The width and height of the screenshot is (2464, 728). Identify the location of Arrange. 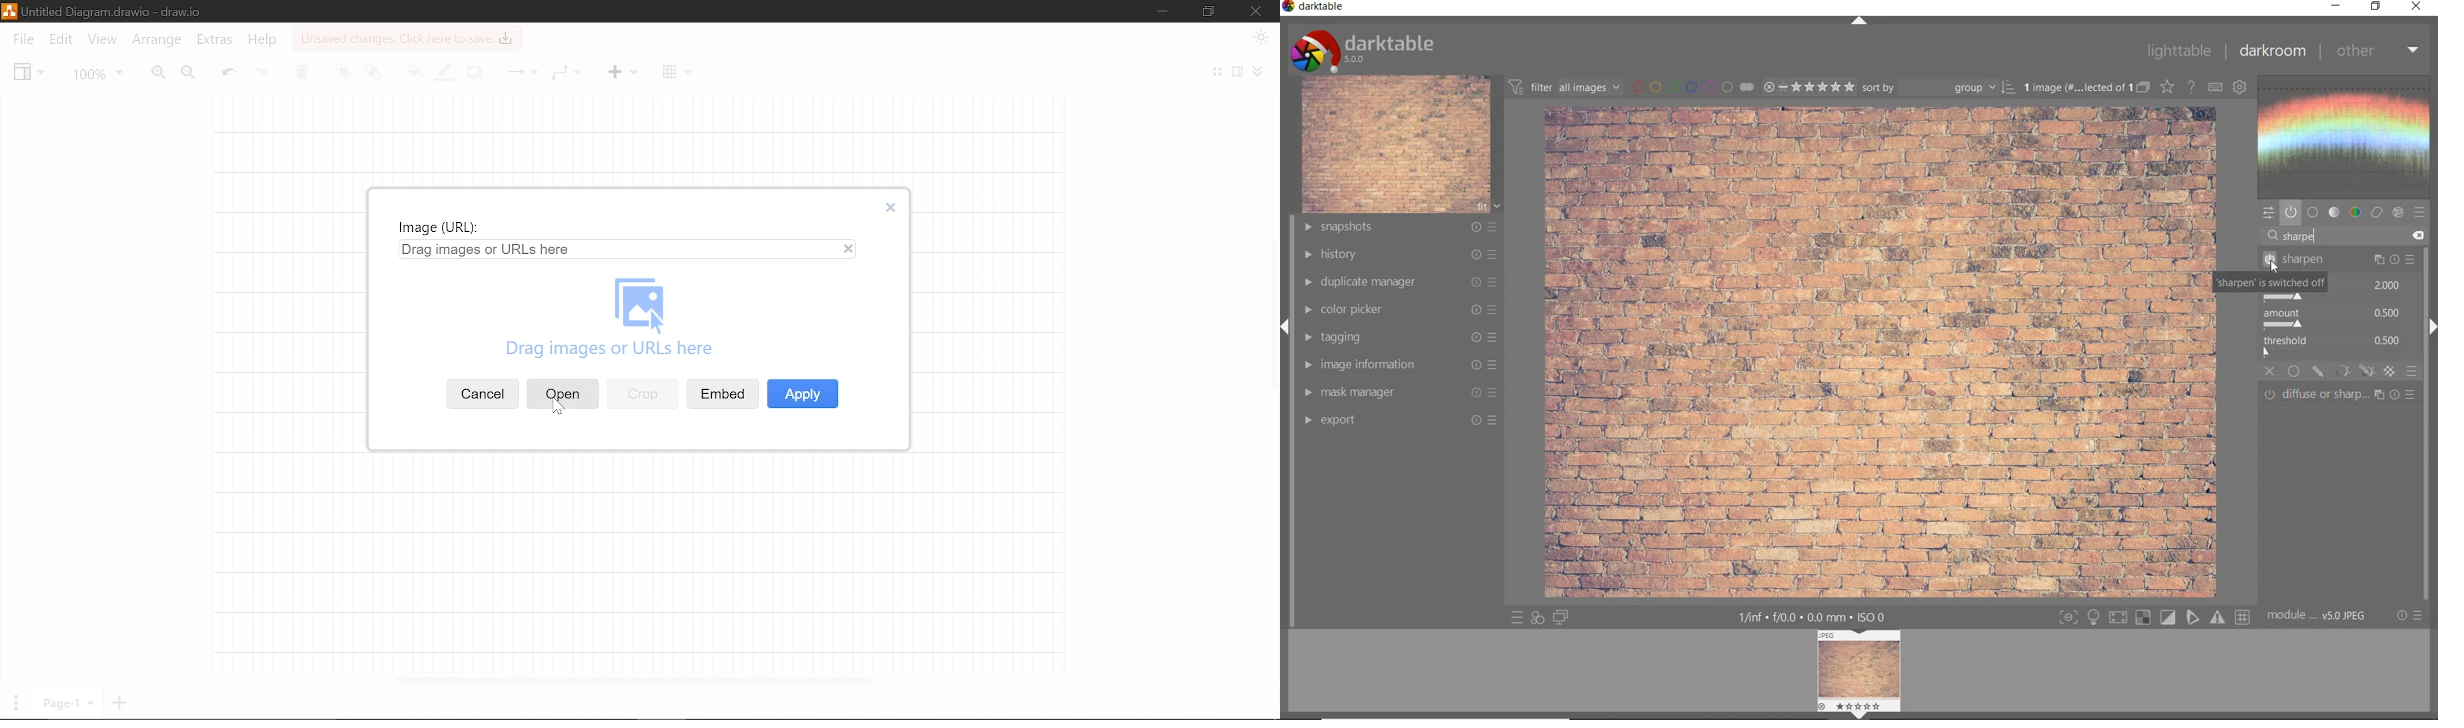
(154, 41).